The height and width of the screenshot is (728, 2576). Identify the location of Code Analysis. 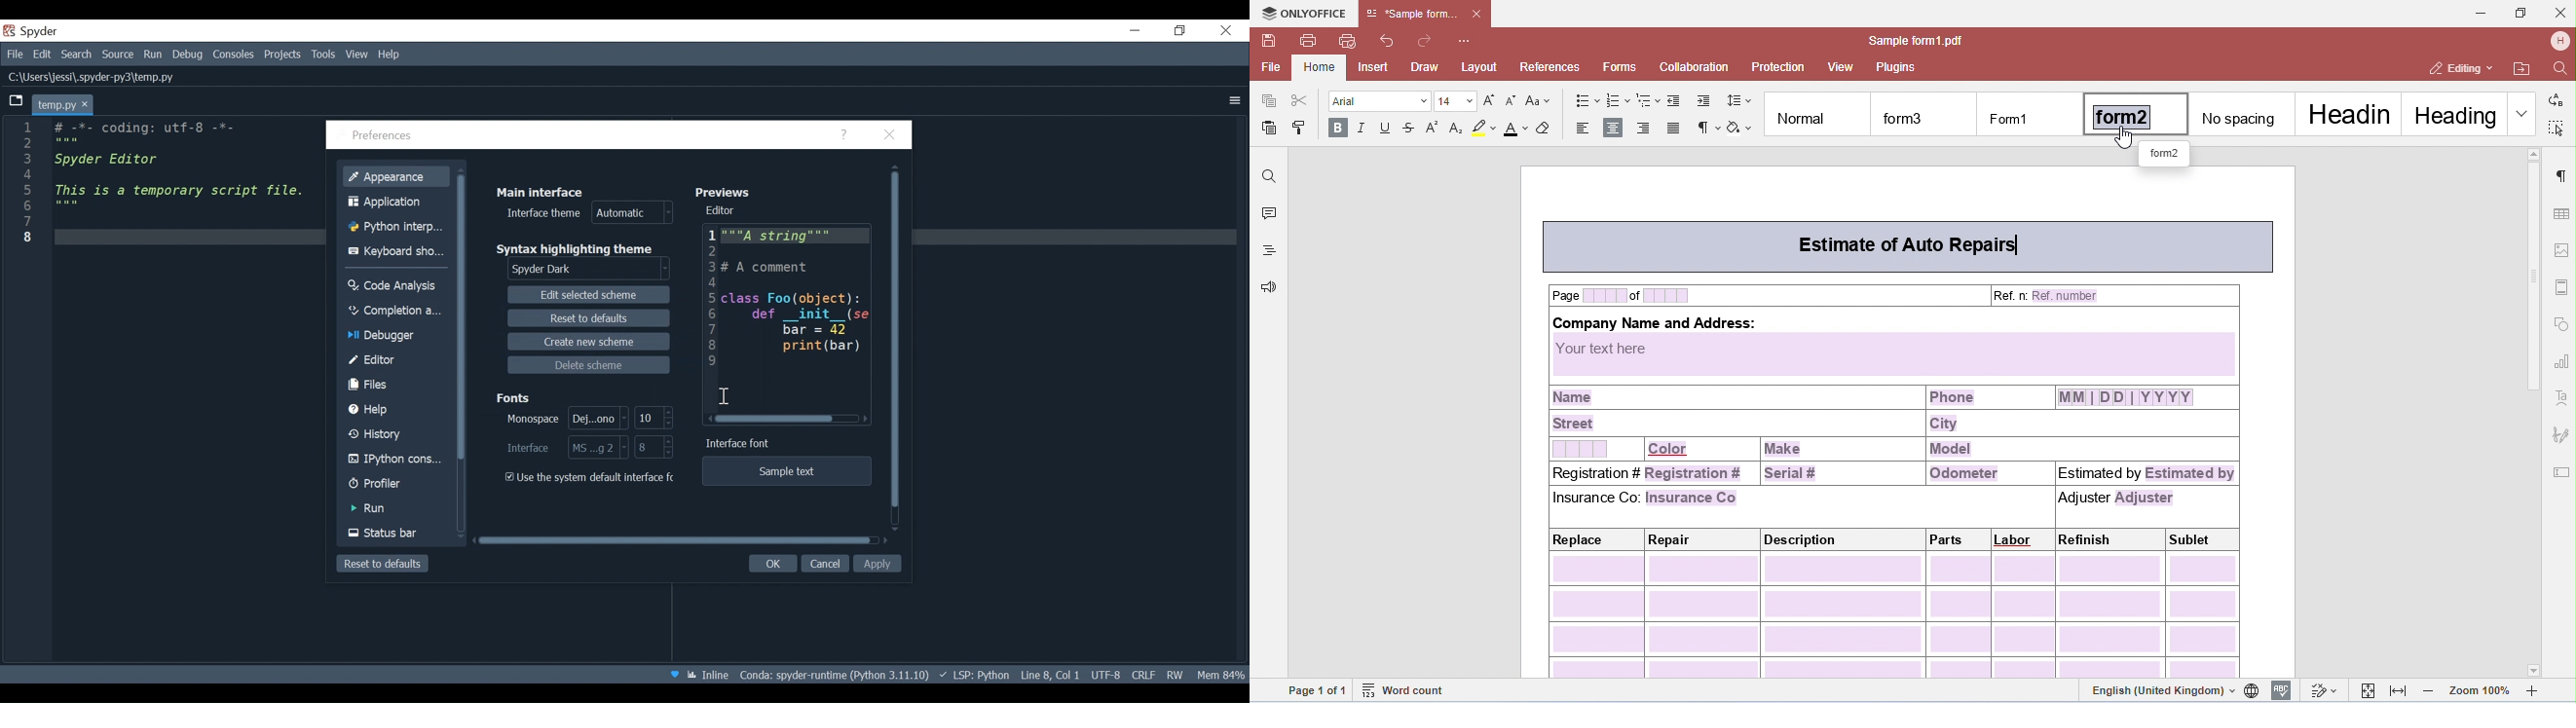
(396, 284).